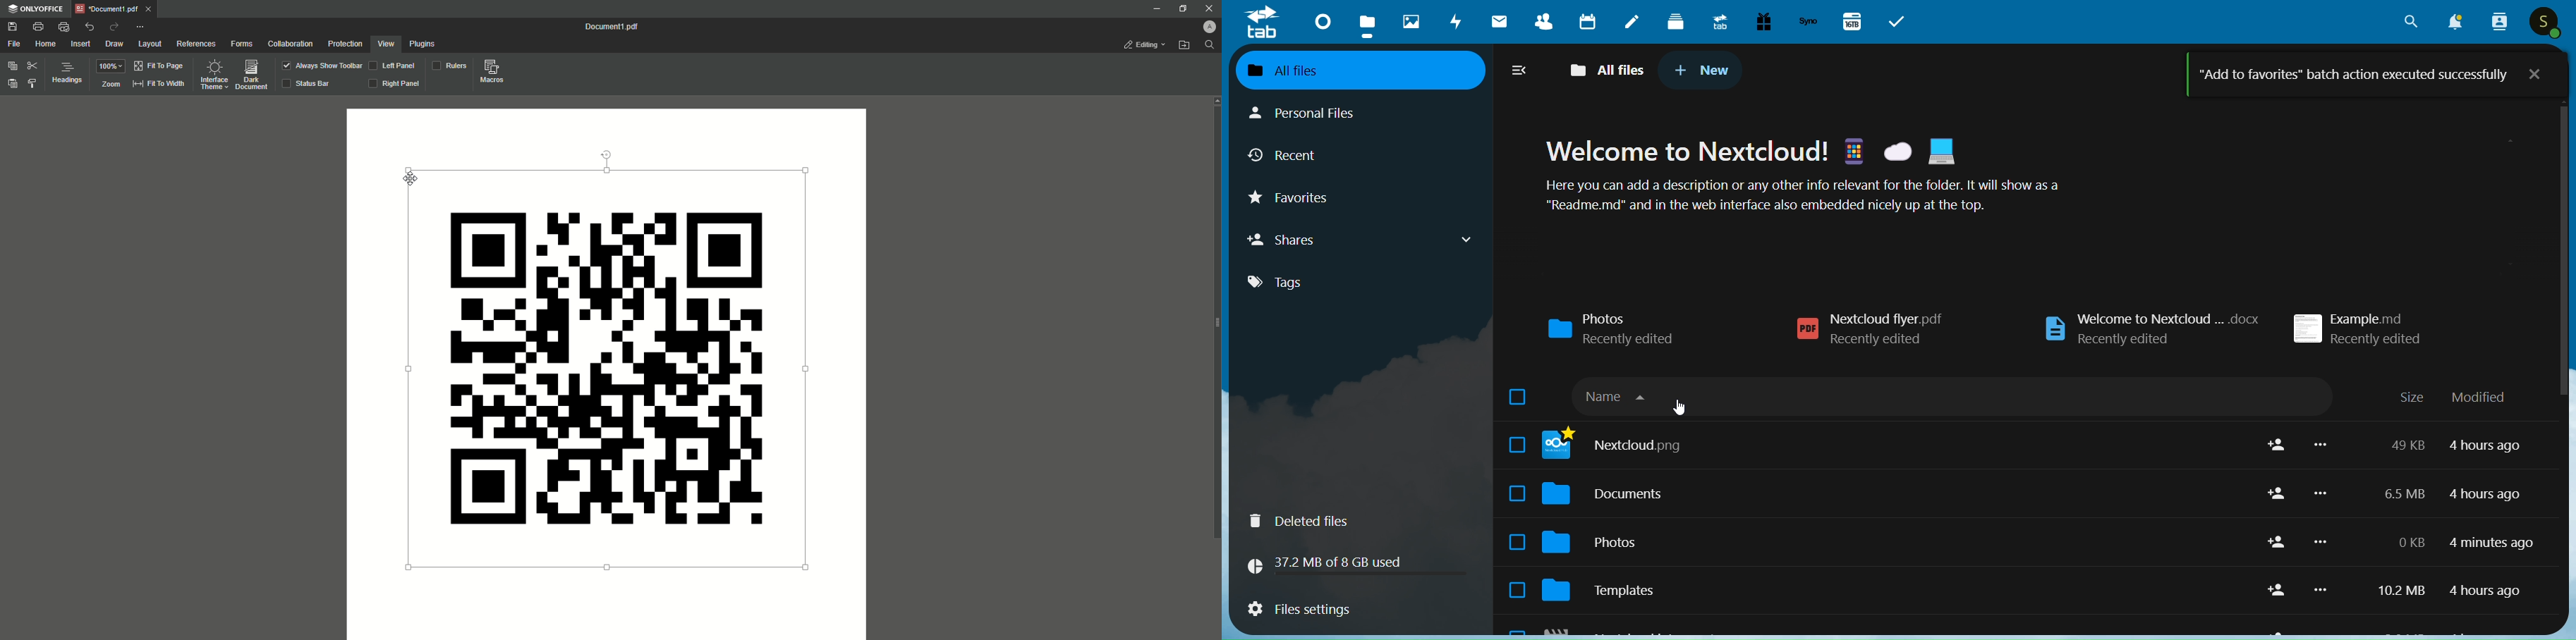 The width and height of the screenshot is (2576, 644). Describe the element at coordinates (1604, 70) in the screenshot. I see `all files` at that location.